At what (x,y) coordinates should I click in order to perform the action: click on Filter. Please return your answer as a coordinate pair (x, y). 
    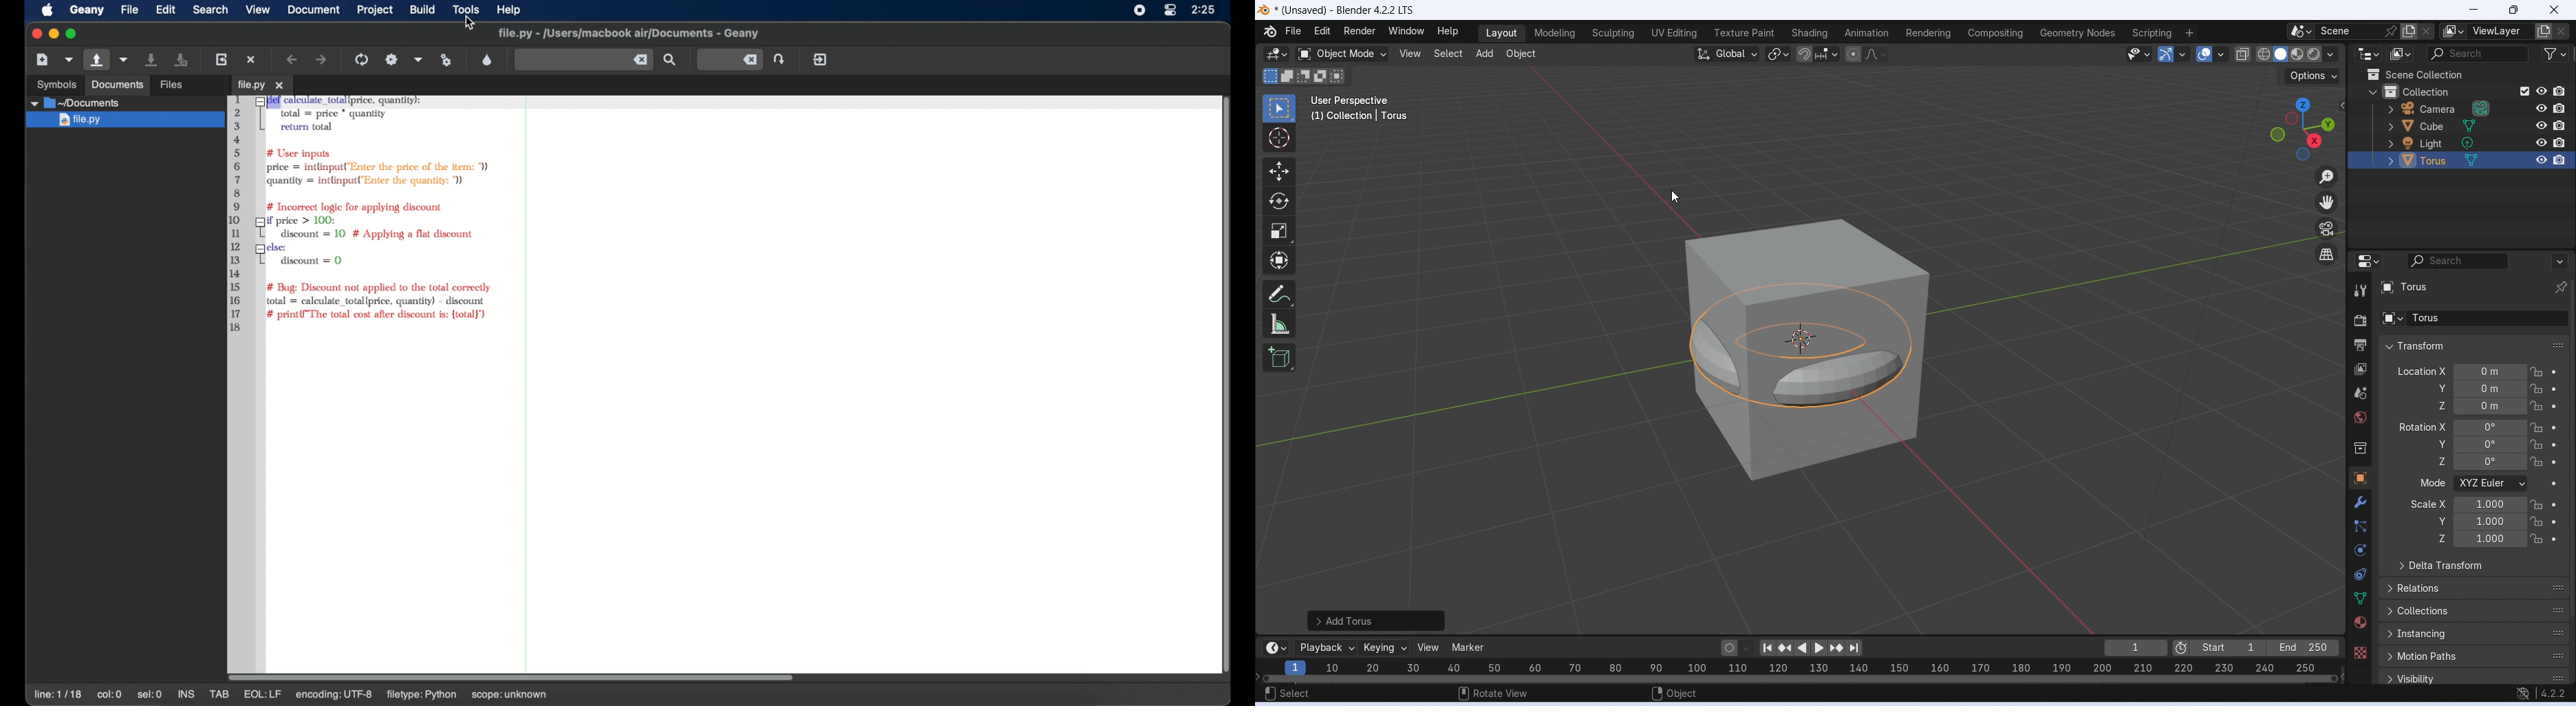
    Looking at the image, I should click on (2552, 54).